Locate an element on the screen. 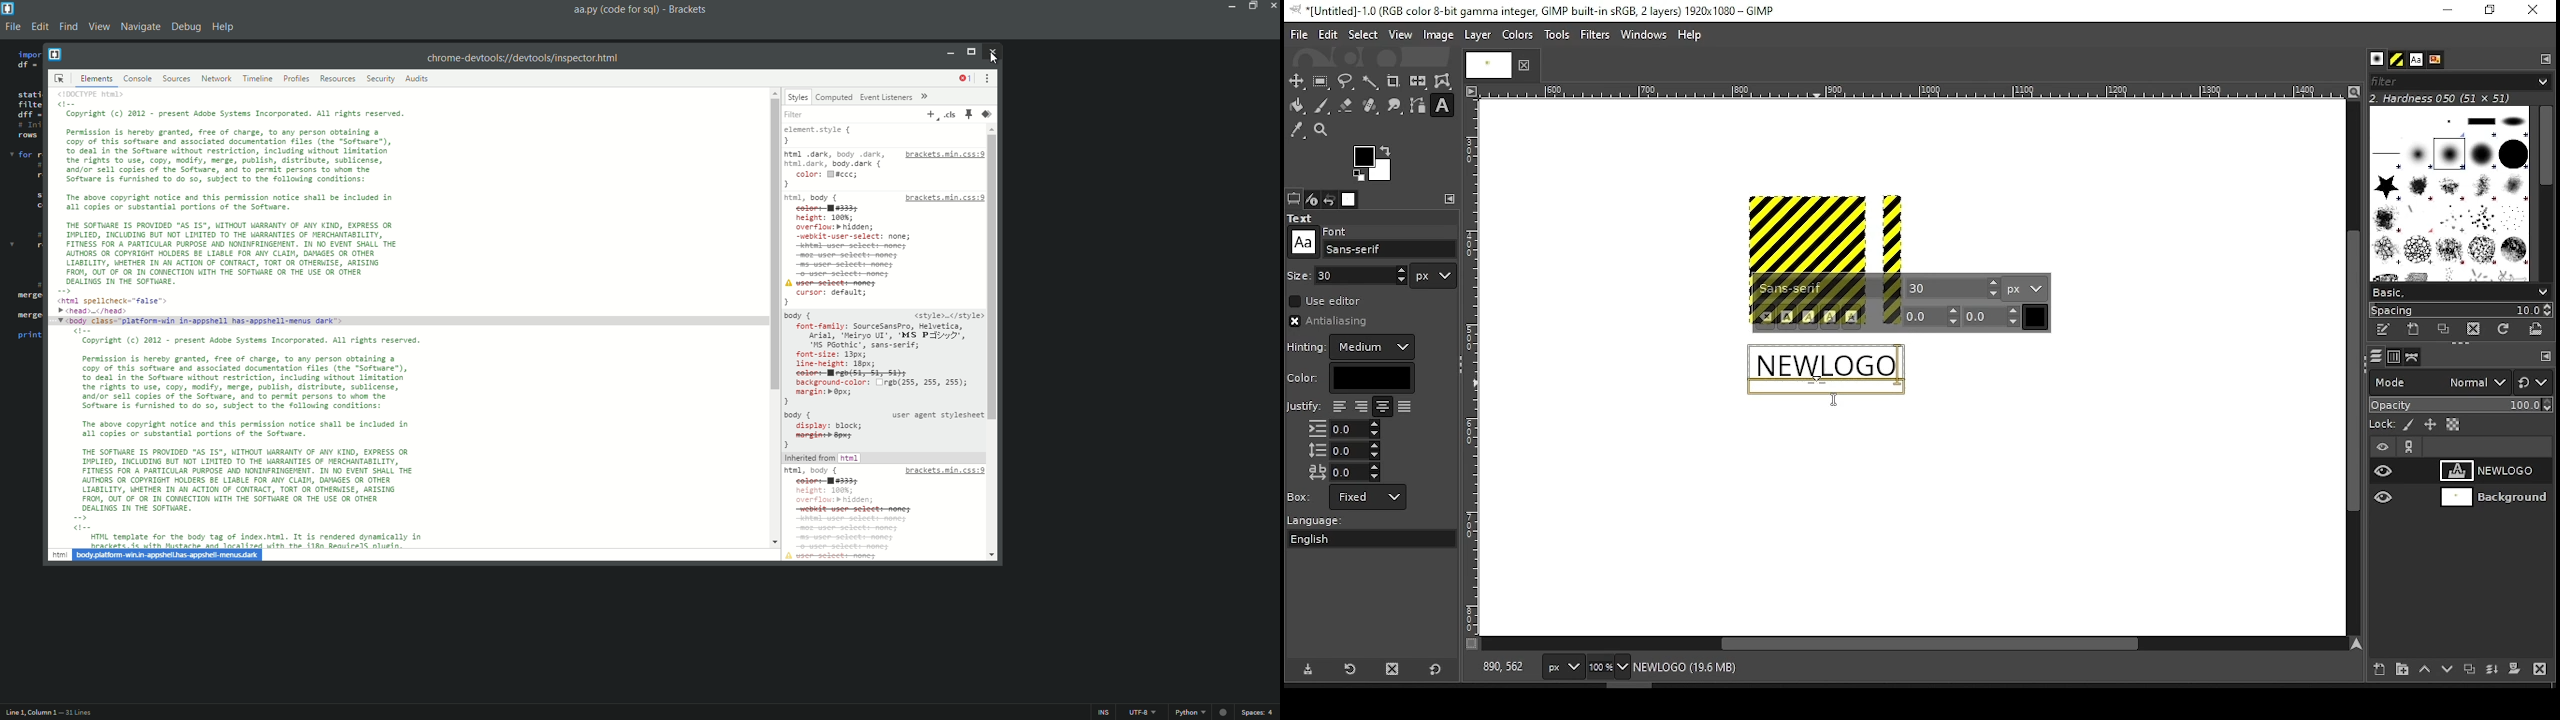 The width and height of the screenshot is (2576, 728). zoom level is located at coordinates (1608, 669).